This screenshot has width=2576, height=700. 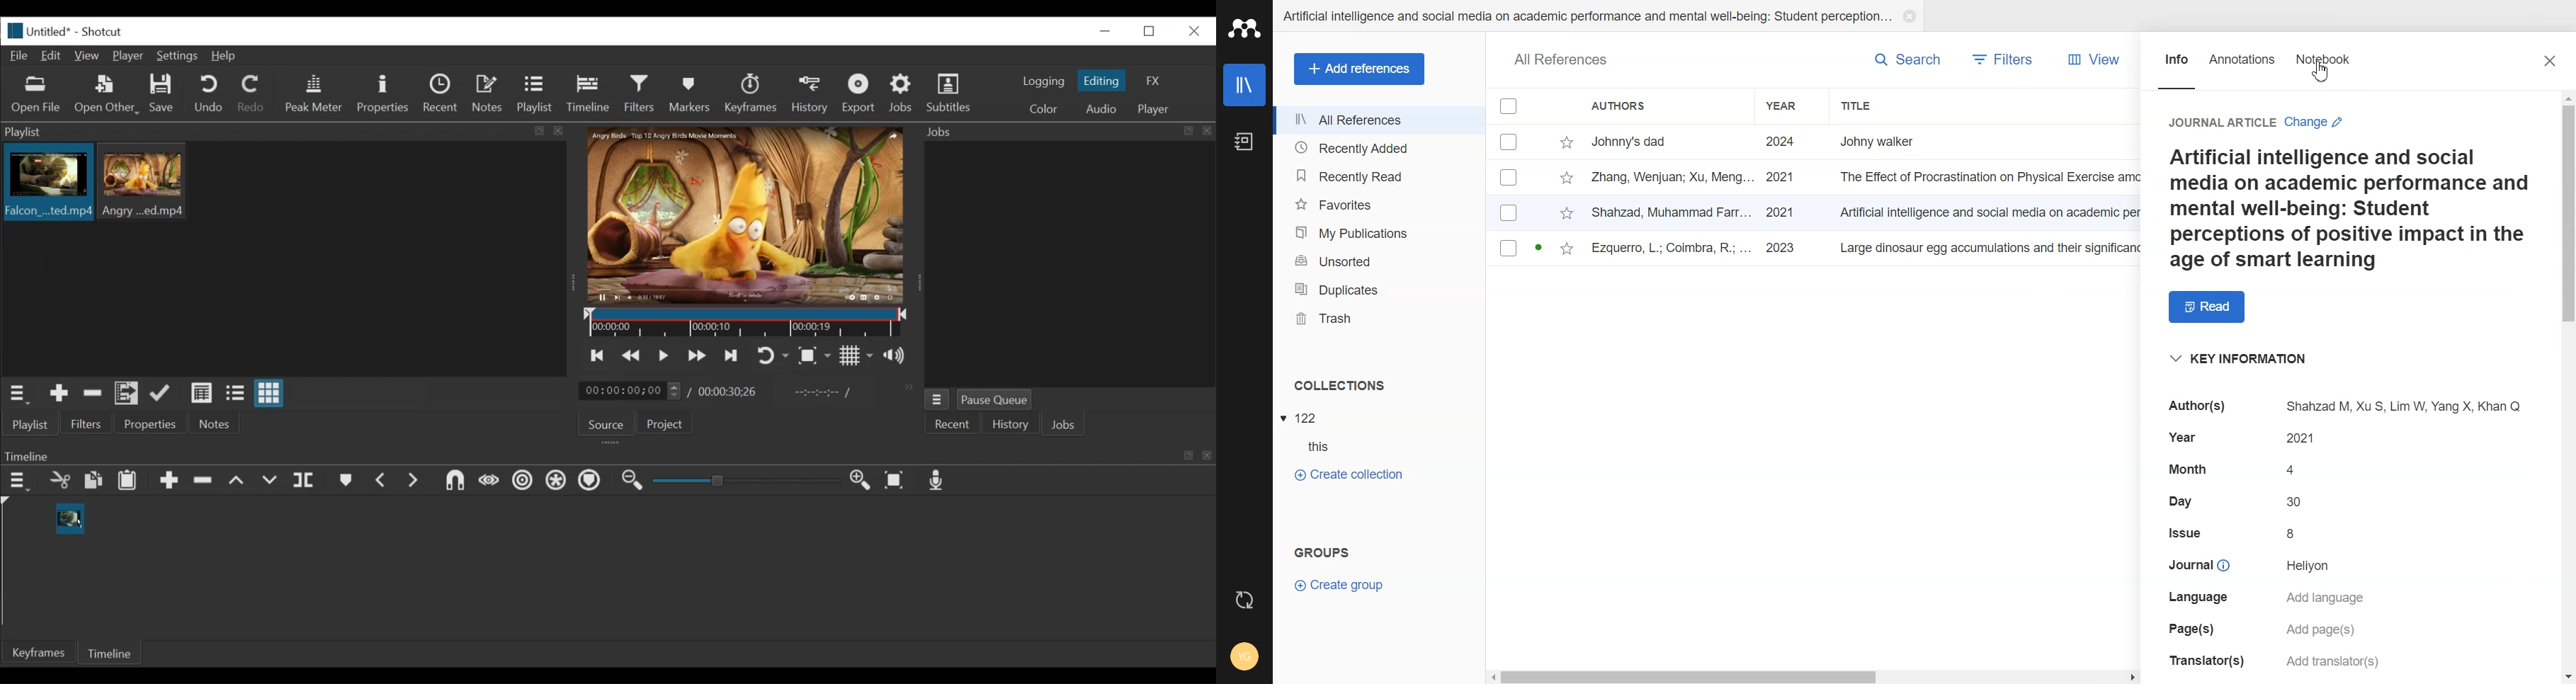 I want to click on skip to the next point, so click(x=733, y=355).